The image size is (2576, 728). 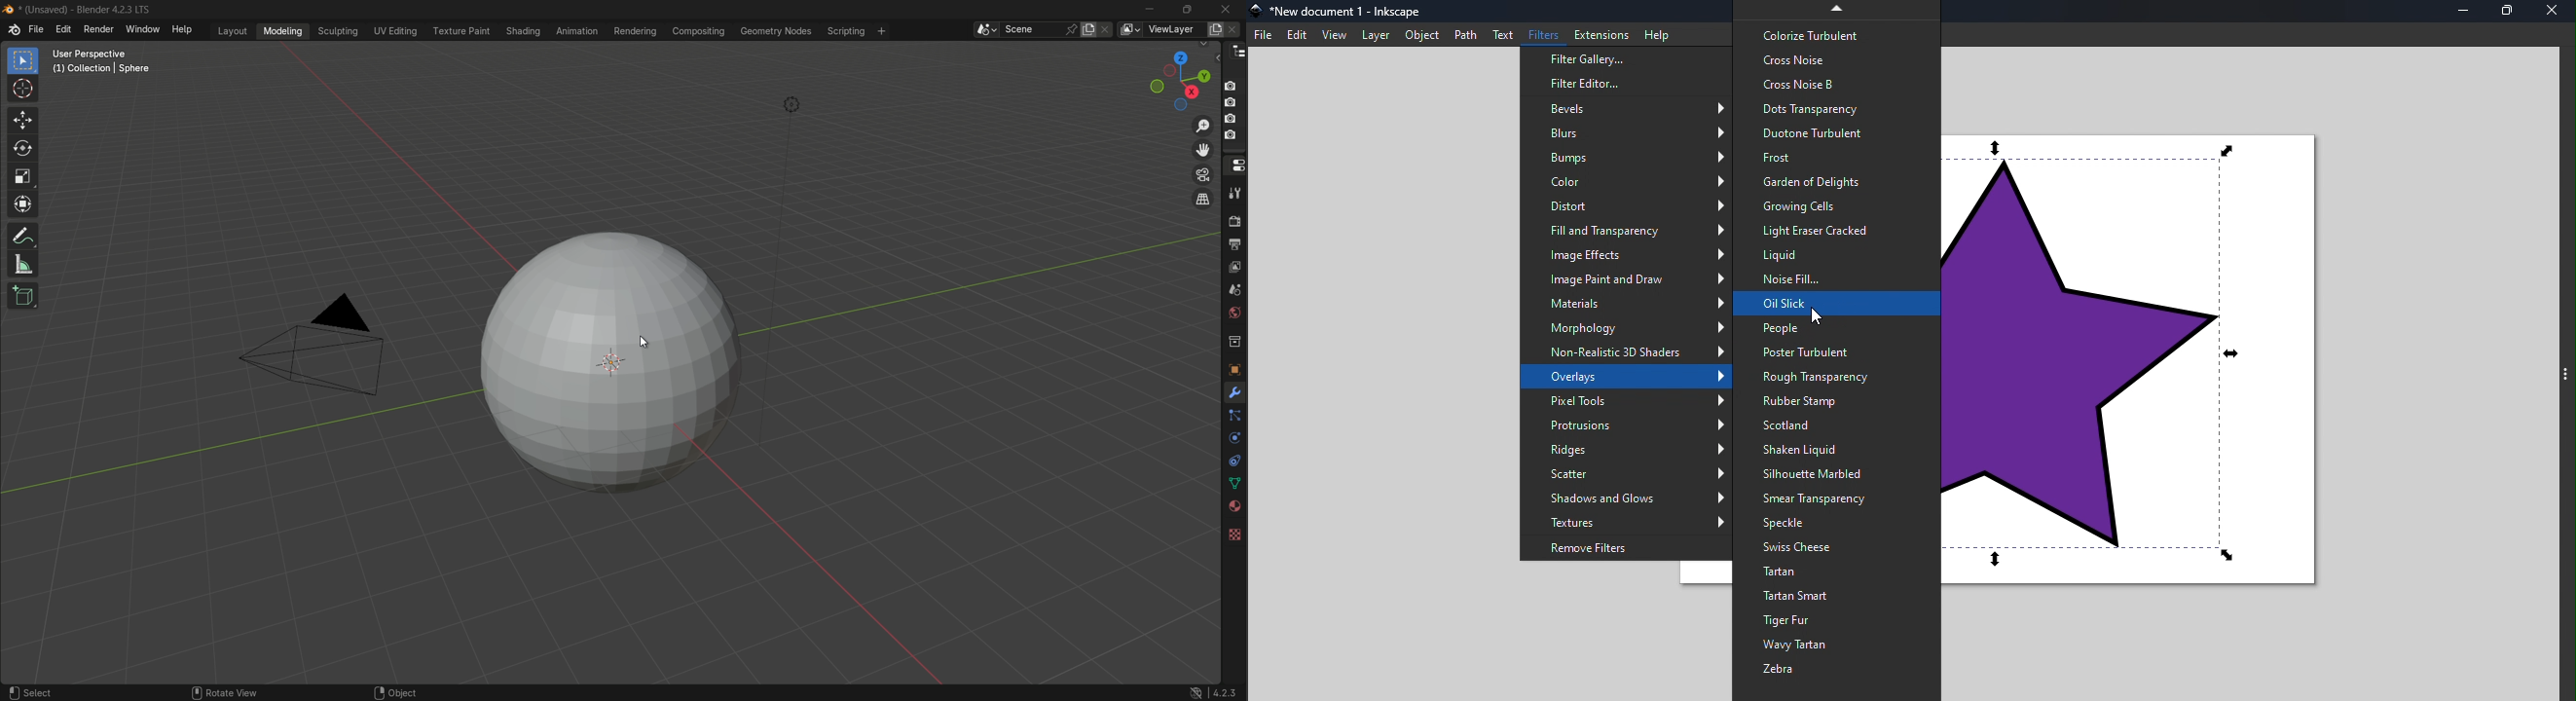 I want to click on geometry nodes menu, so click(x=777, y=32).